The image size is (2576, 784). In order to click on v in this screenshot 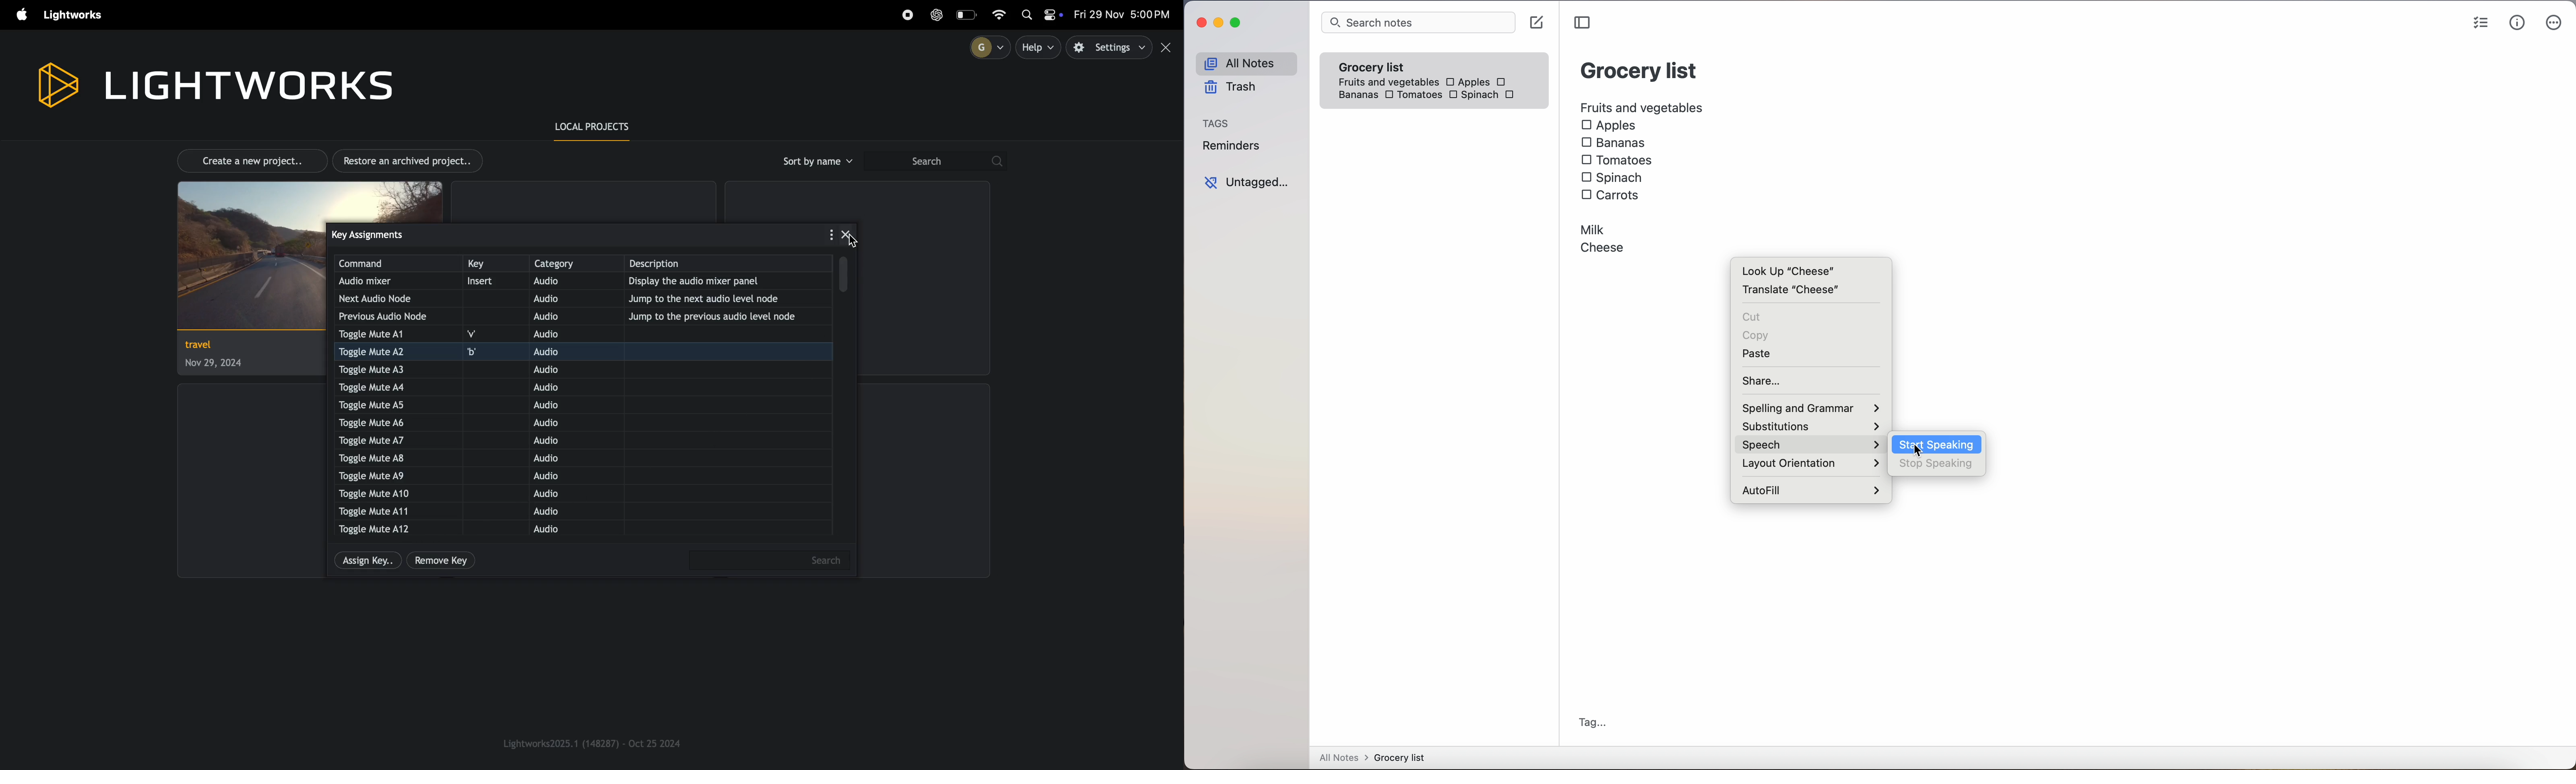, I will do `click(479, 335)`.